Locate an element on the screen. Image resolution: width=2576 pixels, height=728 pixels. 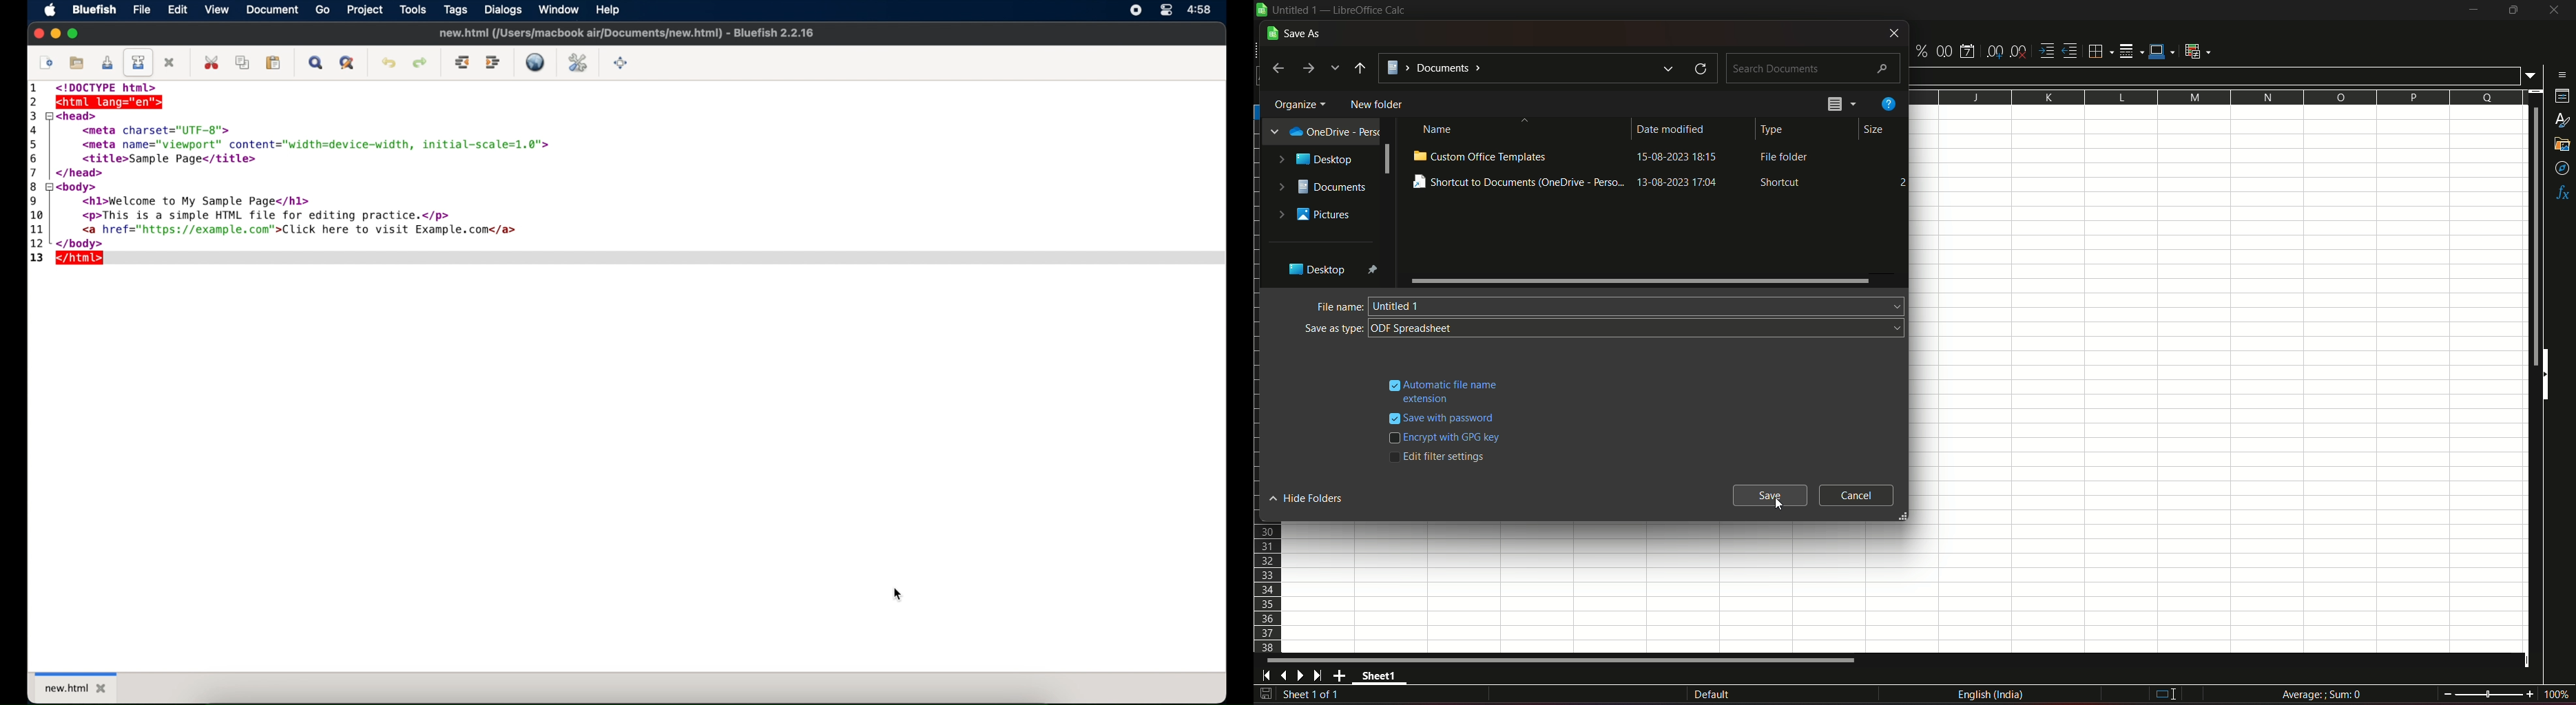
add new sheet is located at coordinates (1340, 675).